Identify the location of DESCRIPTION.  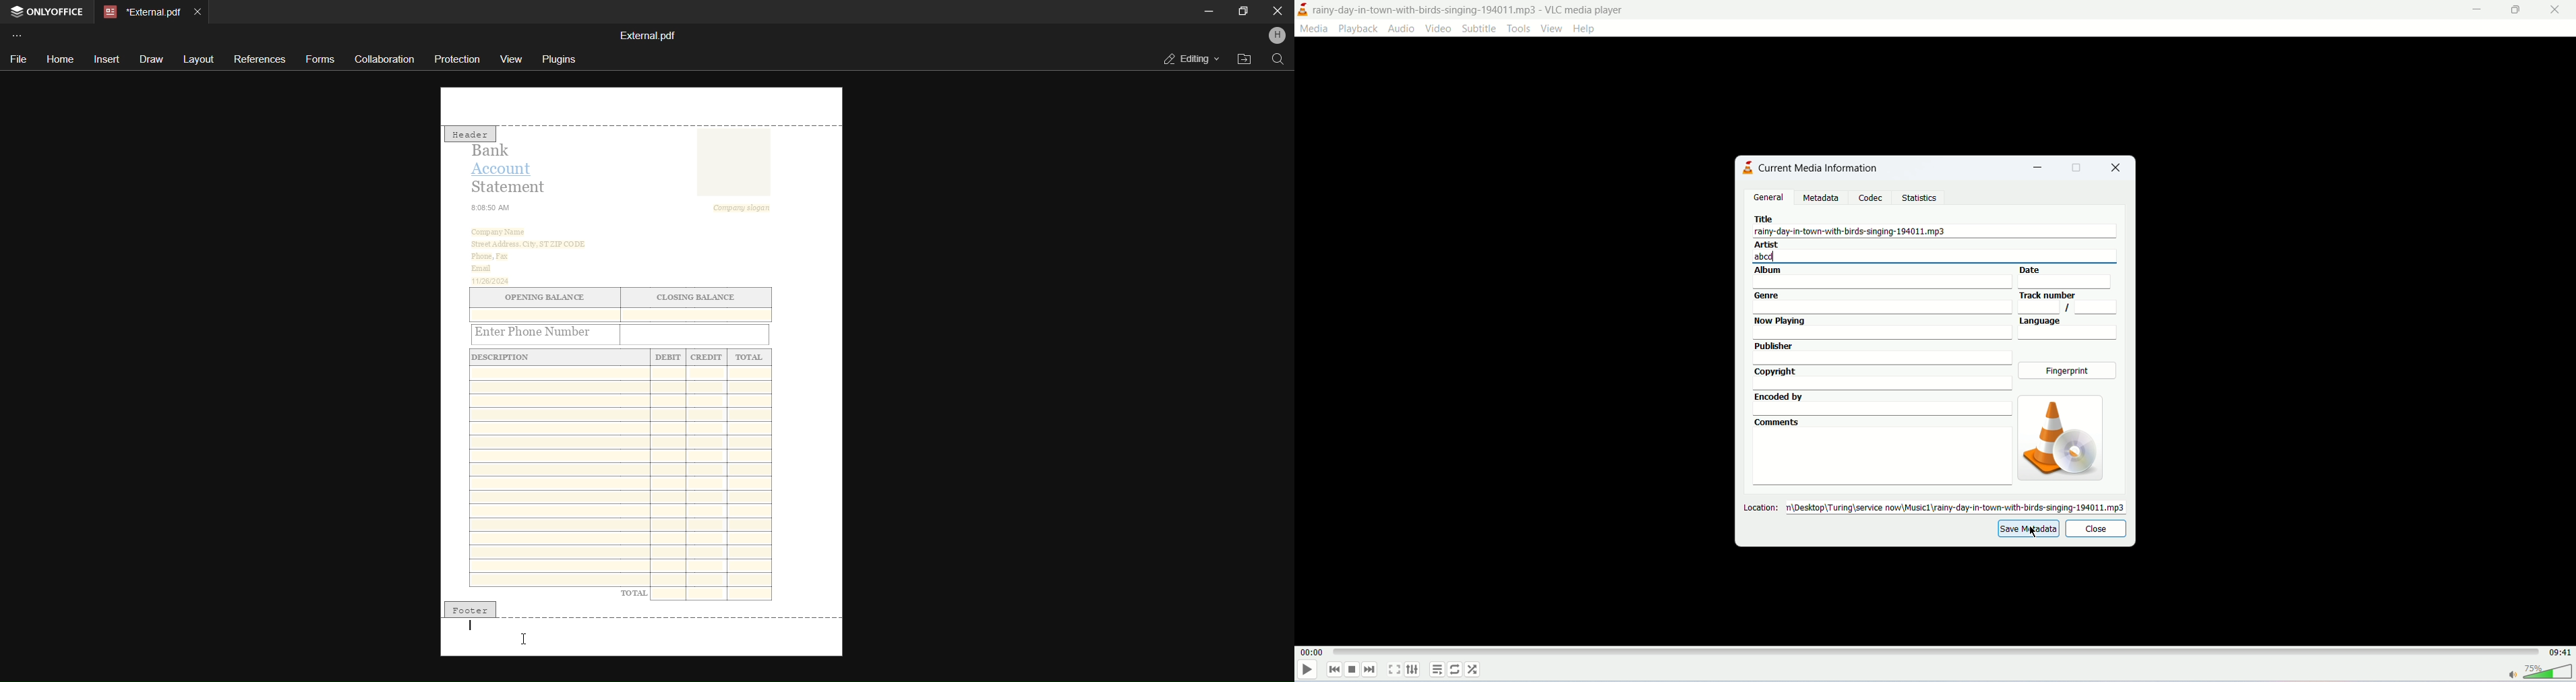
(509, 357).